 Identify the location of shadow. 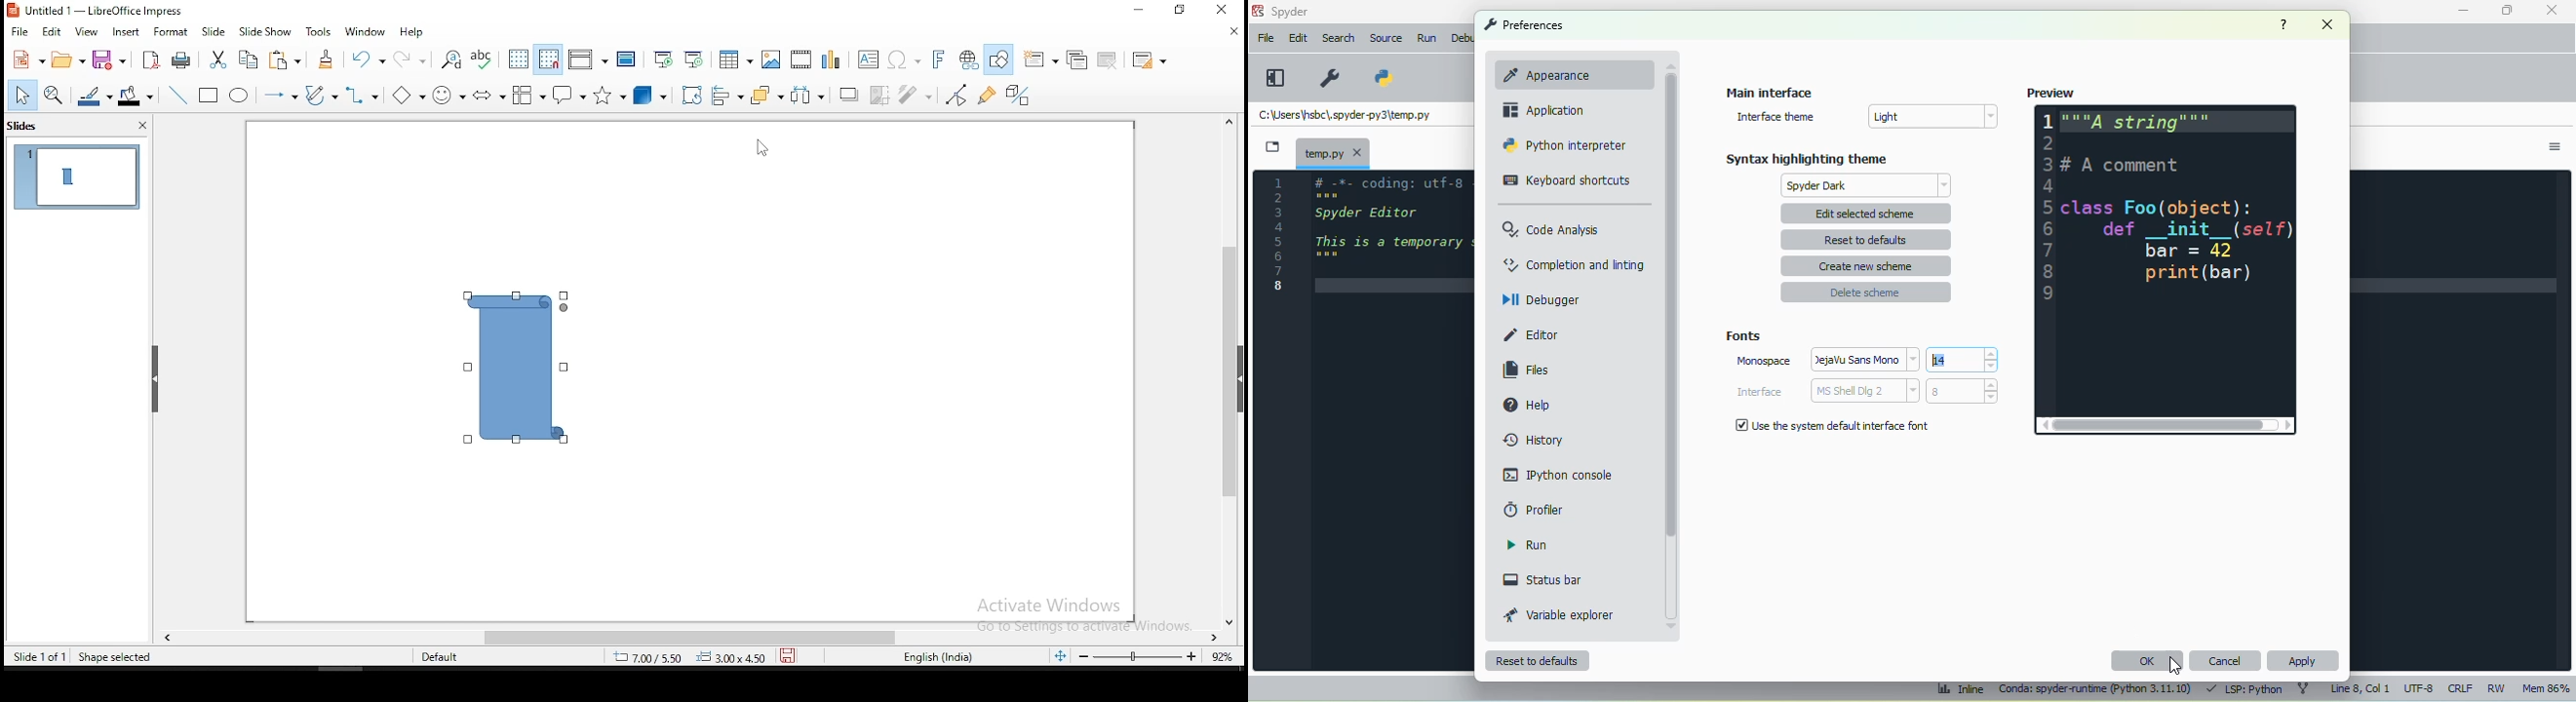
(846, 95).